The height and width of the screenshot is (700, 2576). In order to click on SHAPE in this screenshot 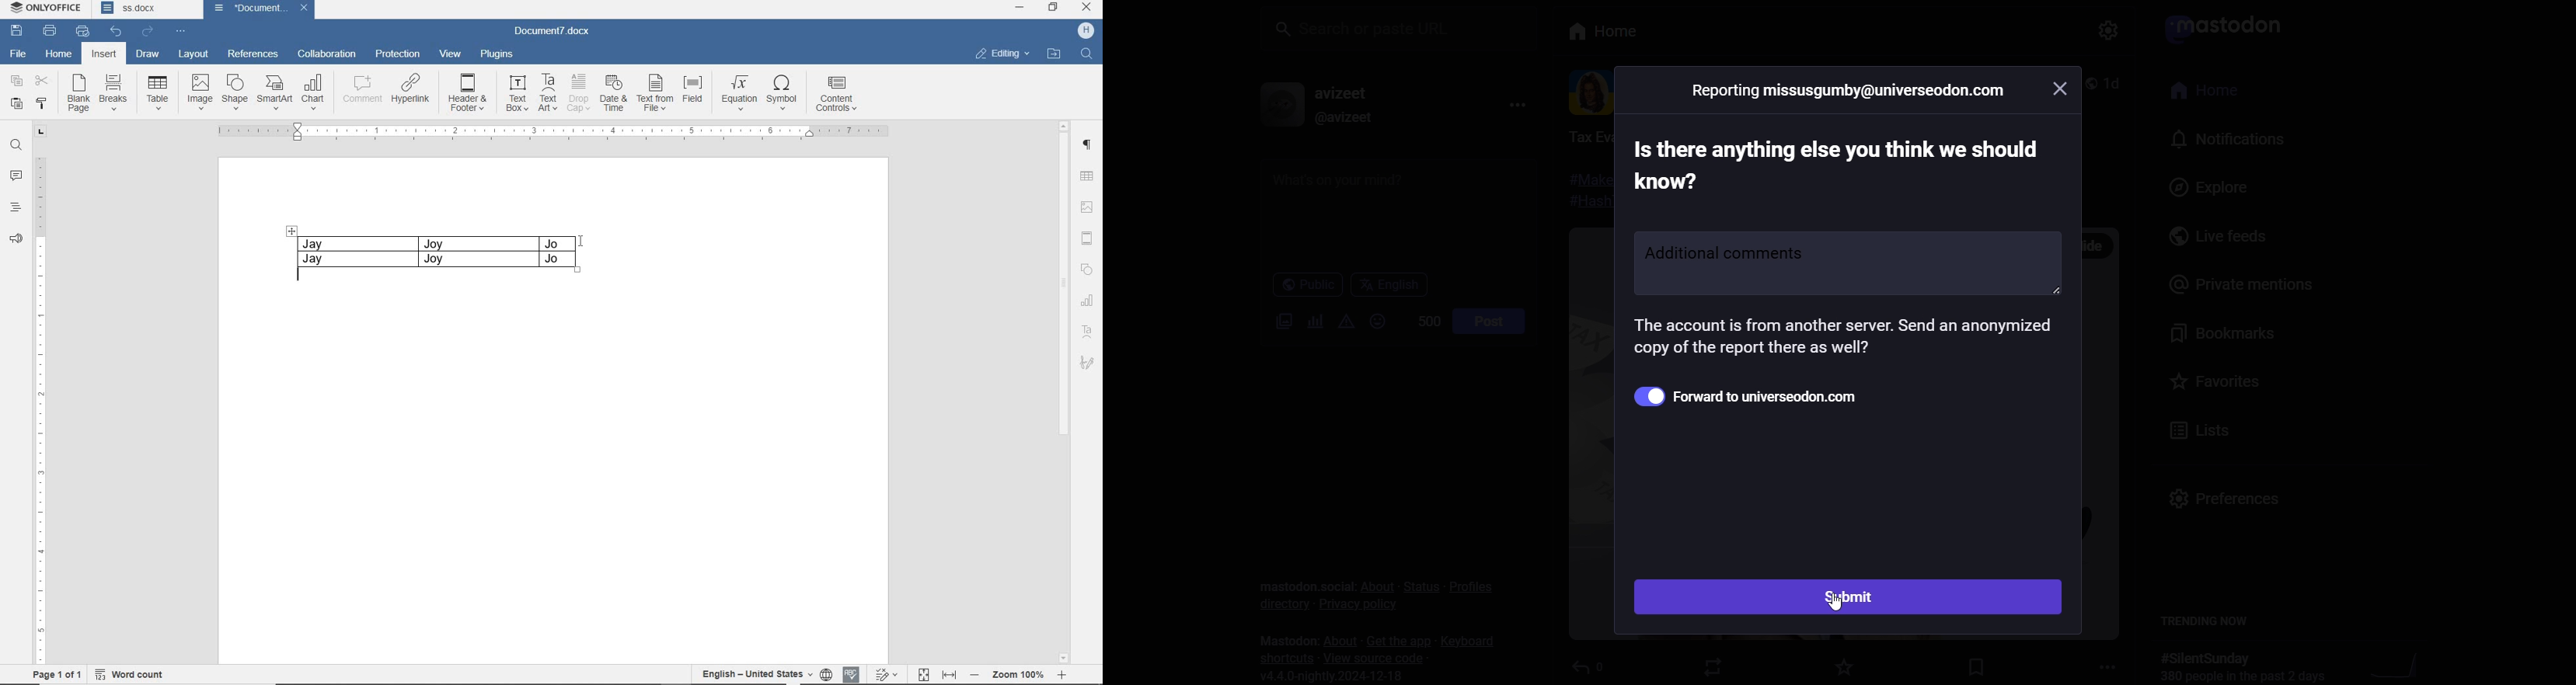, I will do `click(232, 92)`.